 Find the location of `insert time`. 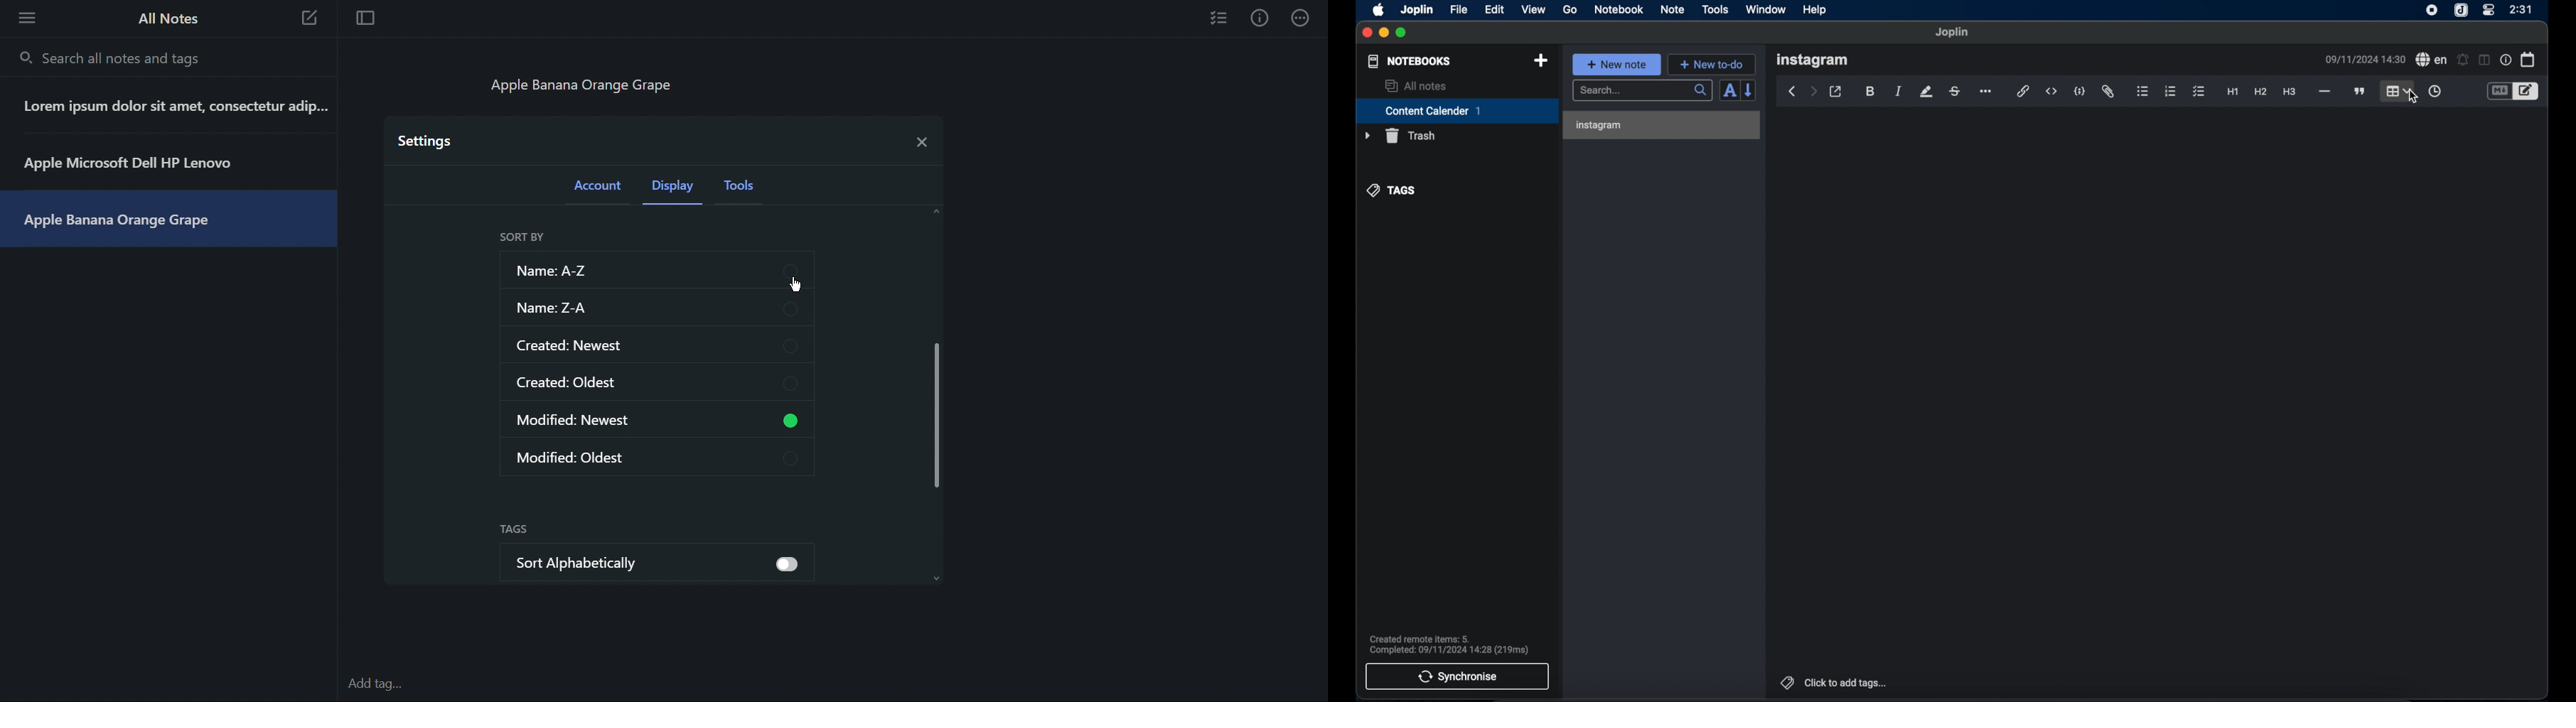

insert time is located at coordinates (2436, 92).